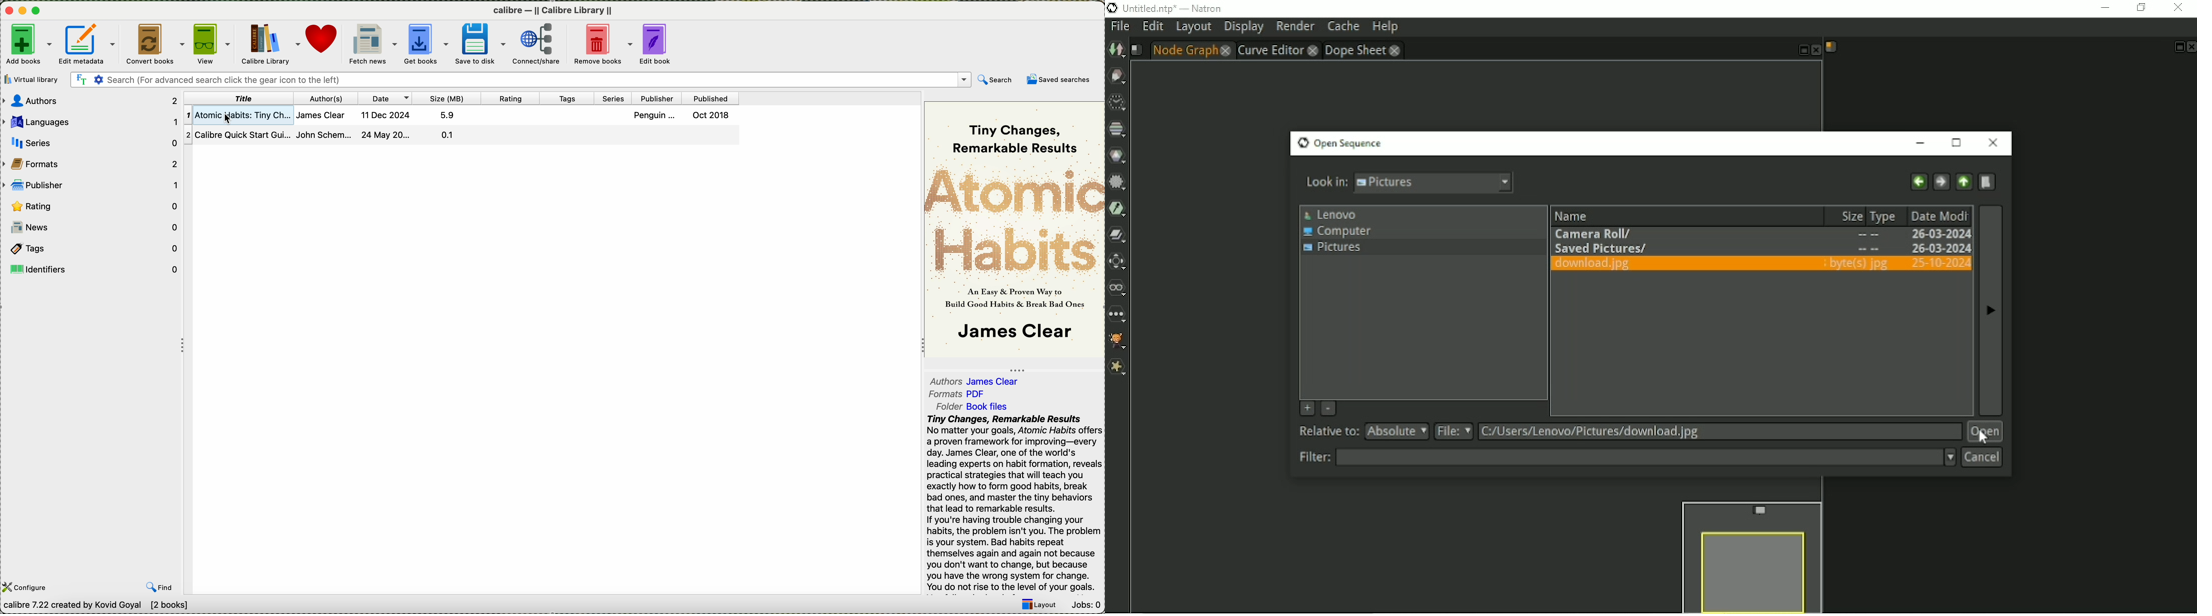 The image size is (2212, 616). I want to click on saved searches, so click(1059, 80).